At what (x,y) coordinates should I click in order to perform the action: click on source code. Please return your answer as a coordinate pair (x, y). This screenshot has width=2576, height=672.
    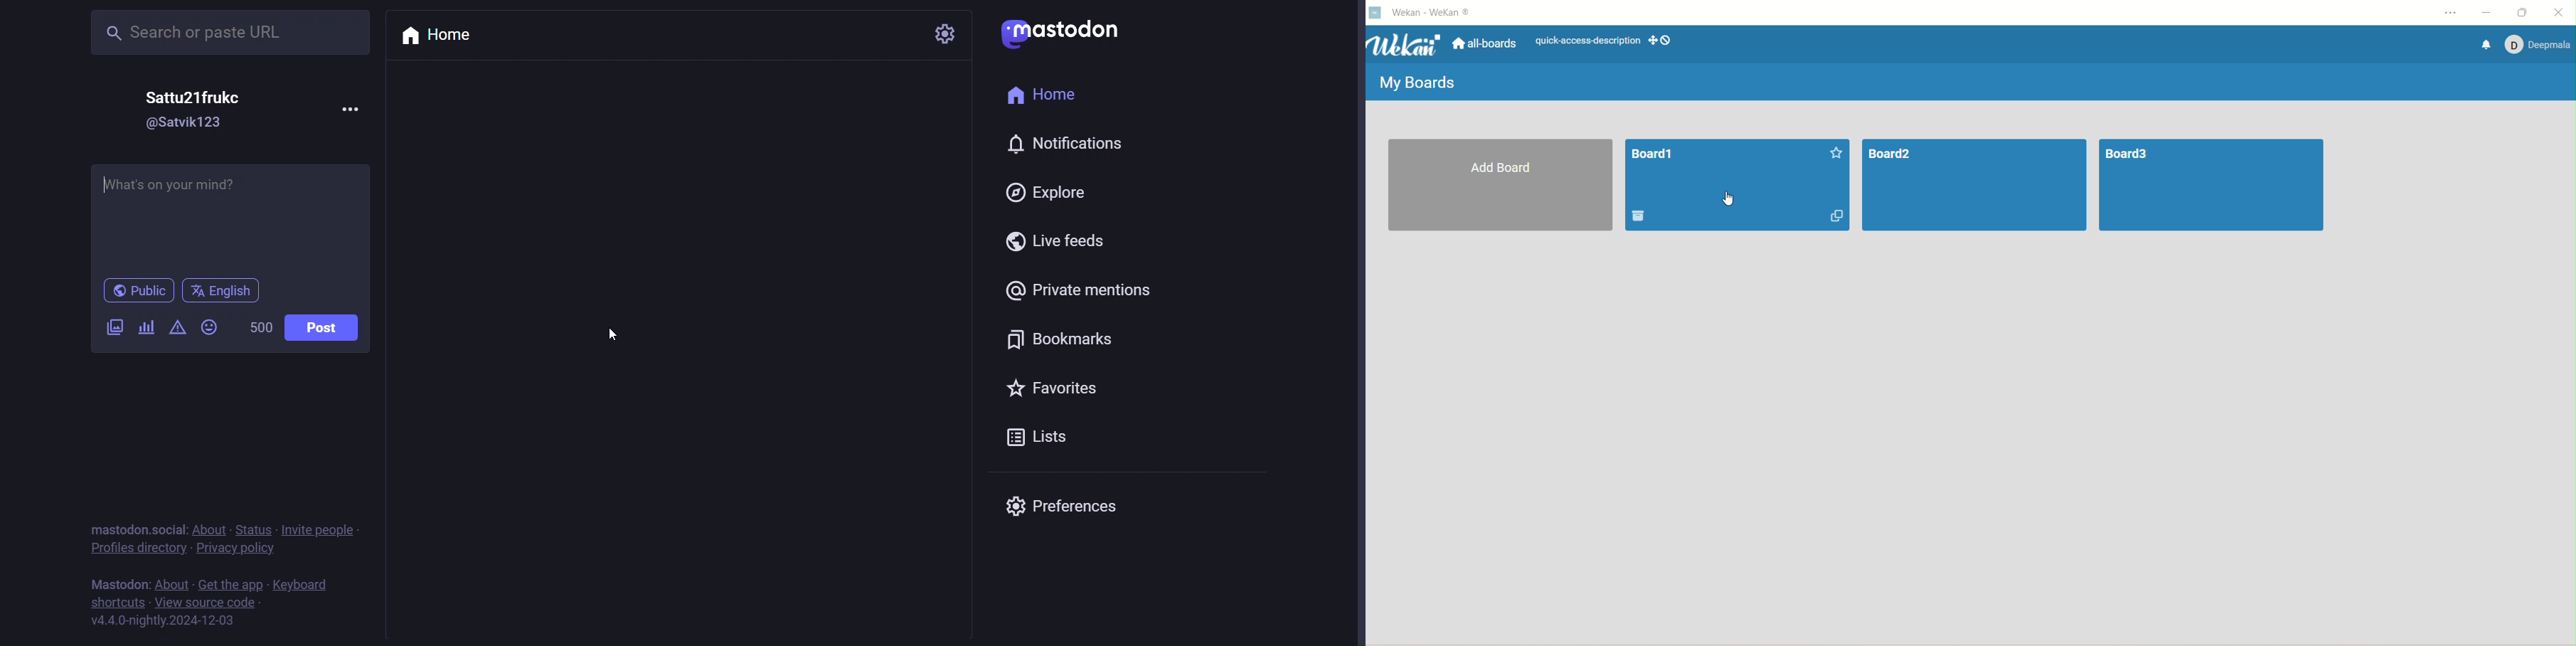
    Looking at the image, I should click on (208, 603).